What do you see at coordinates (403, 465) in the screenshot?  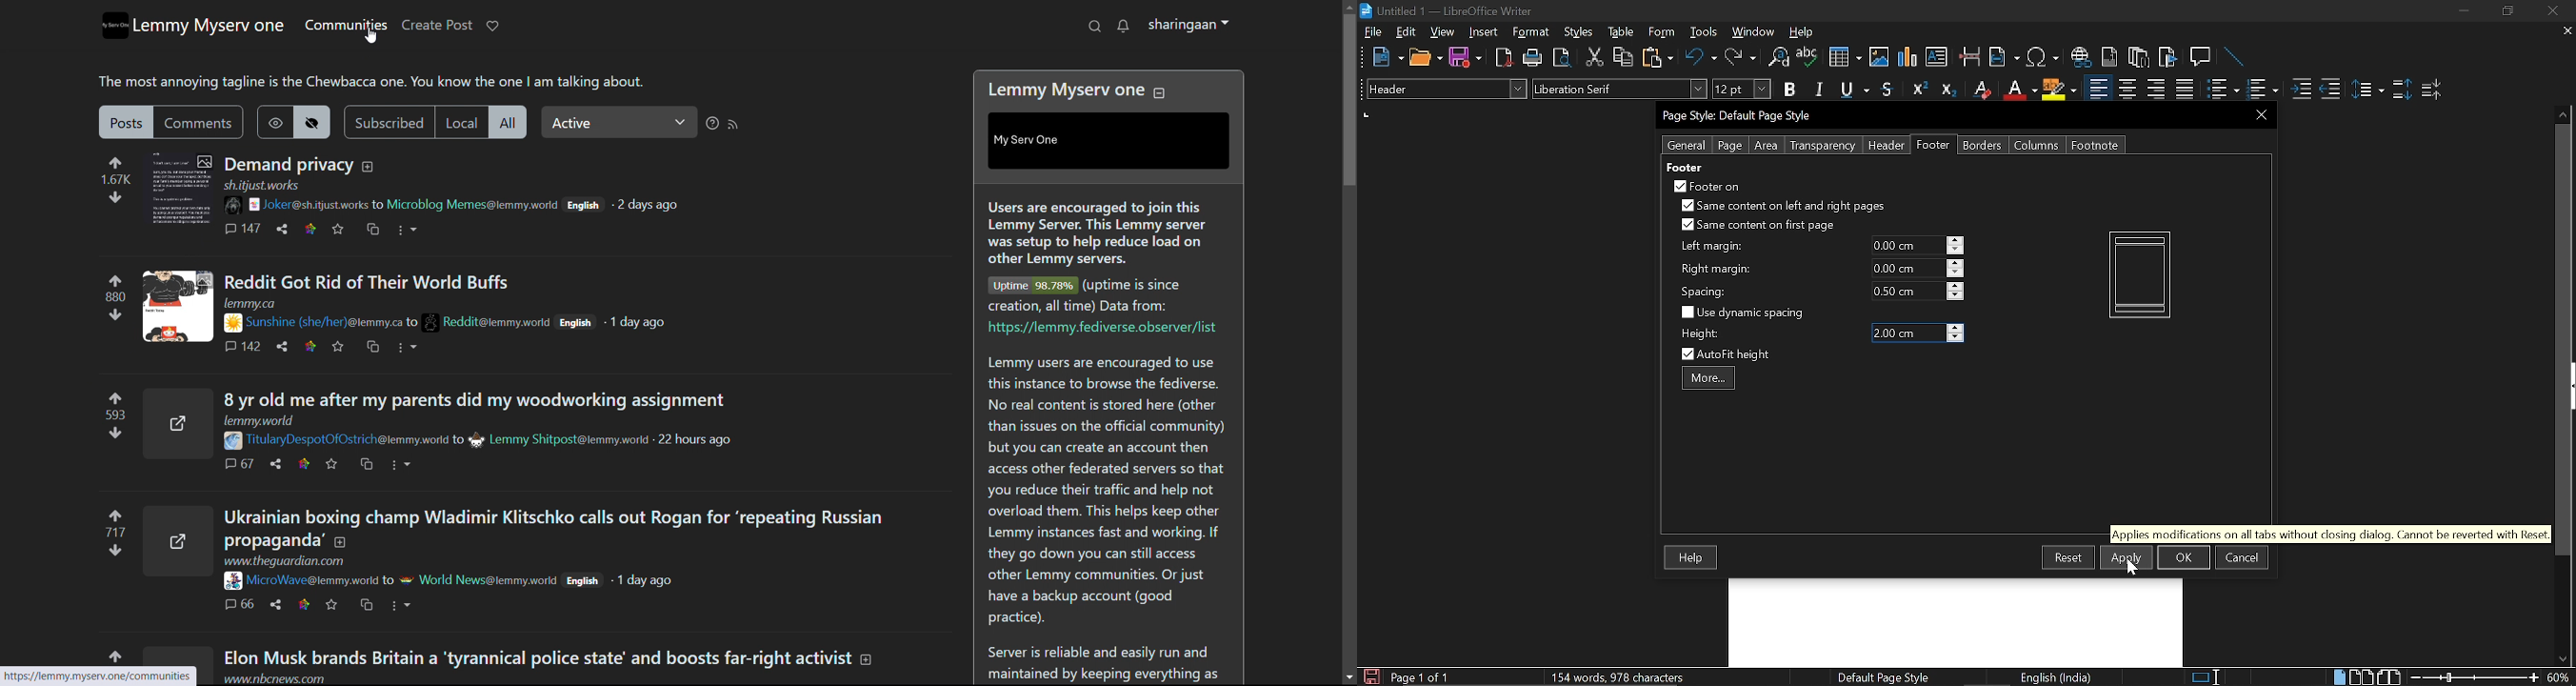 I see `more` at bounding box center [403, 465].